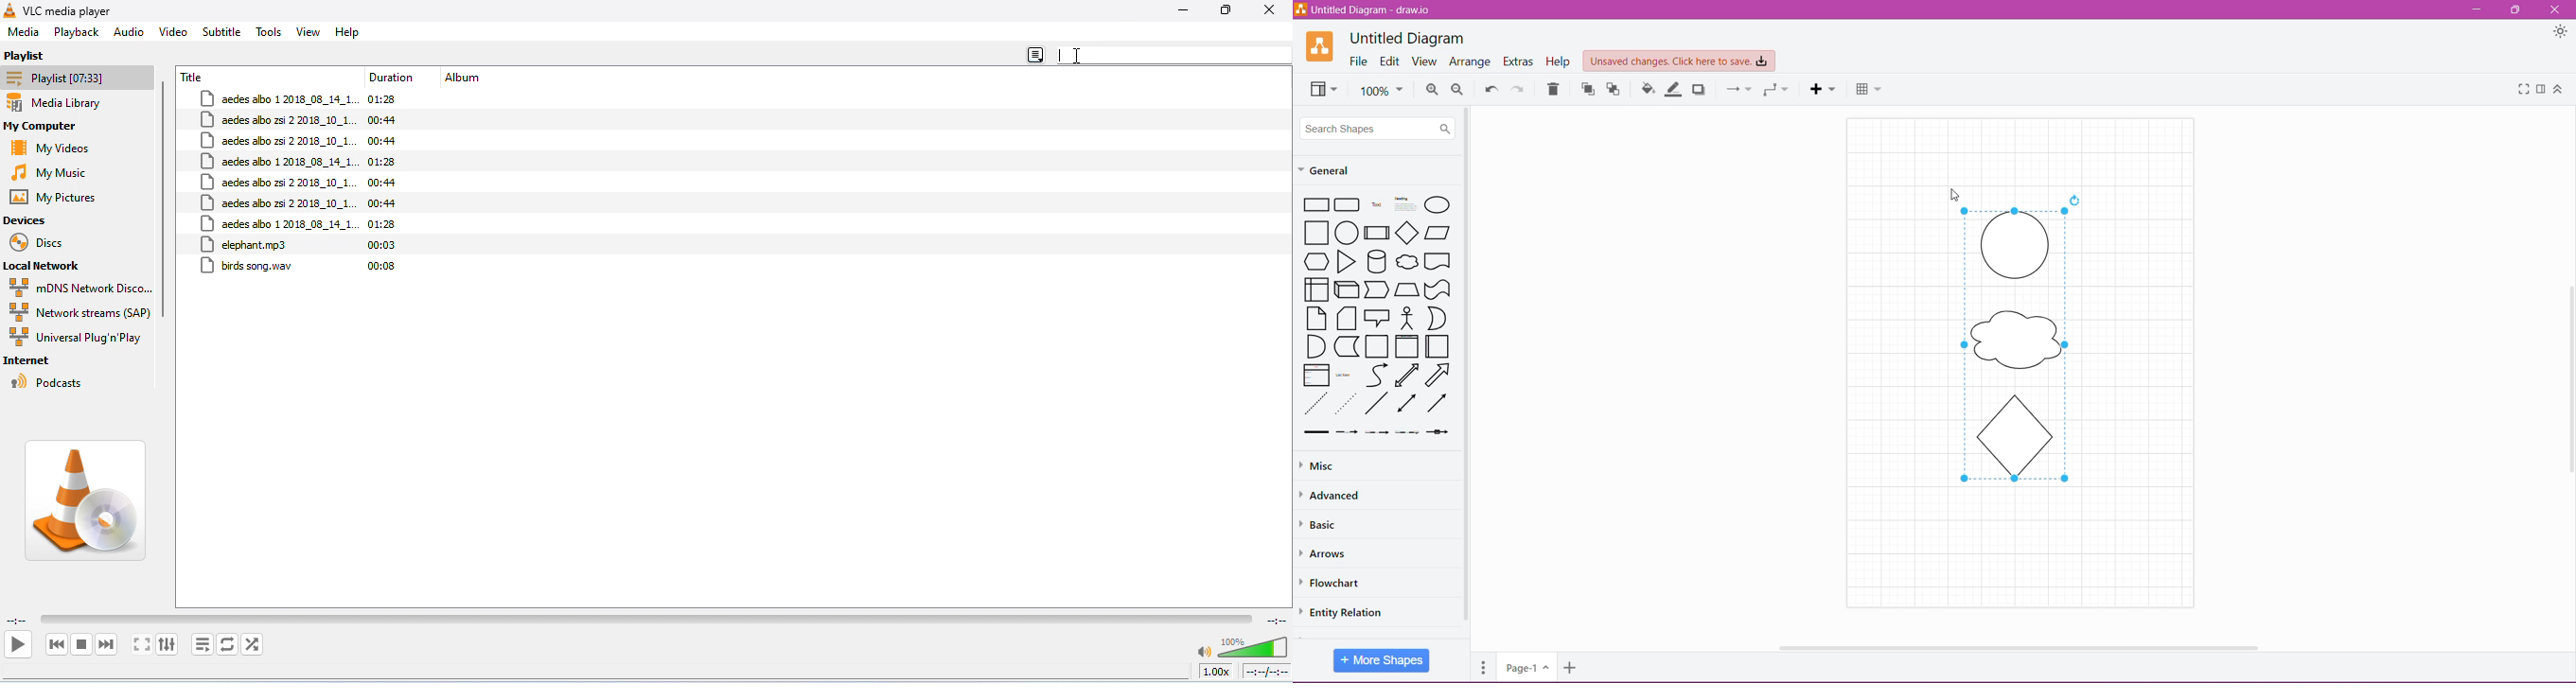 The width and height of the screenshot is (2576, 700). What do you see at coordinates (1215, 671) in the screenshot?
I see `1.00x` at bounding box center [1215, 671].